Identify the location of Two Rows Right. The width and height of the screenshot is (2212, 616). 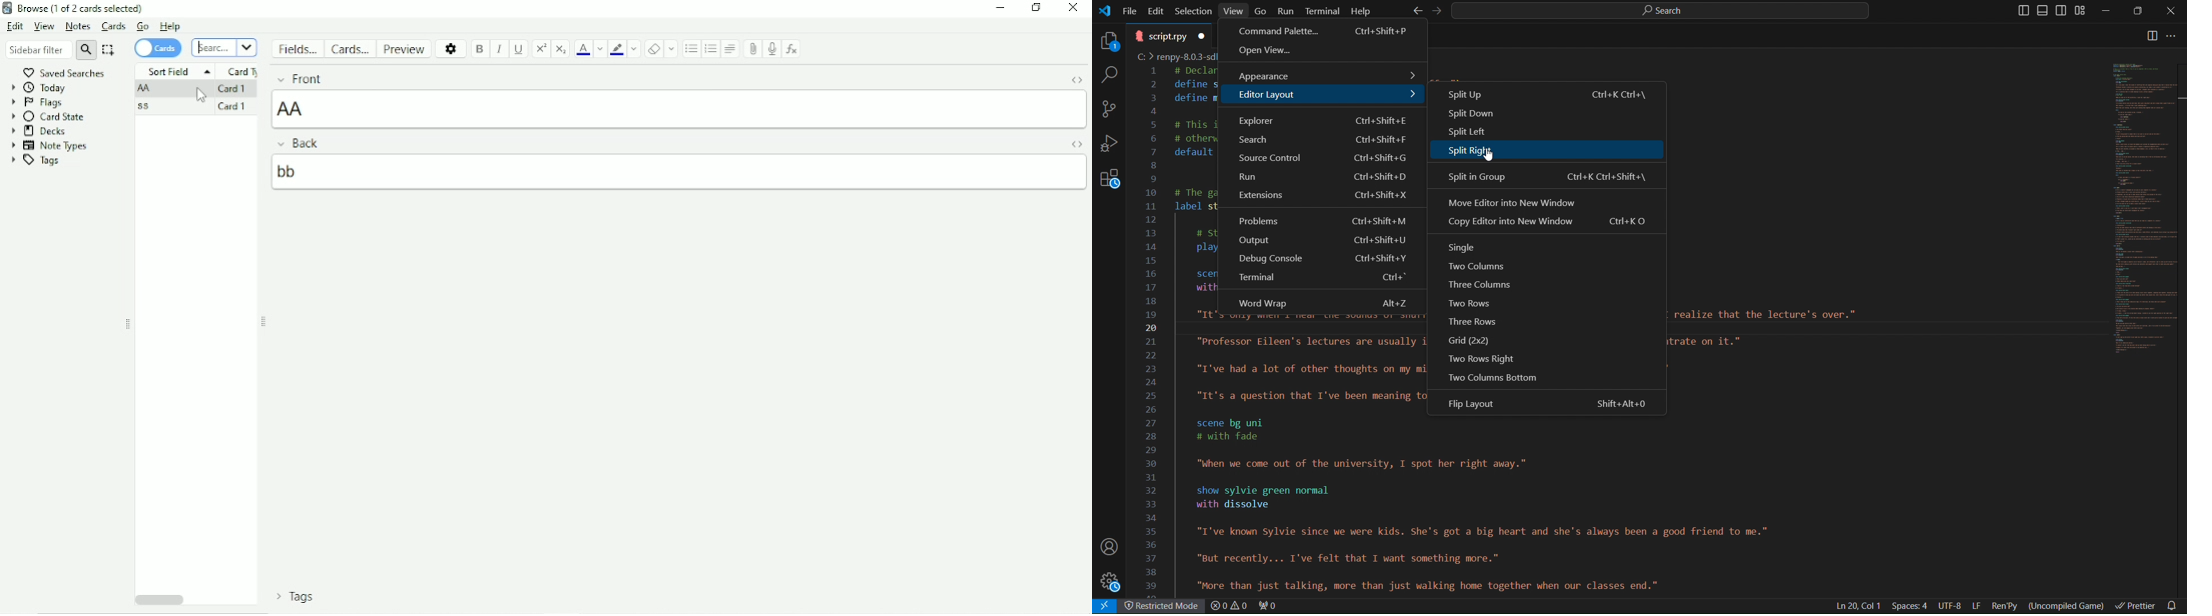
(1477, 357).